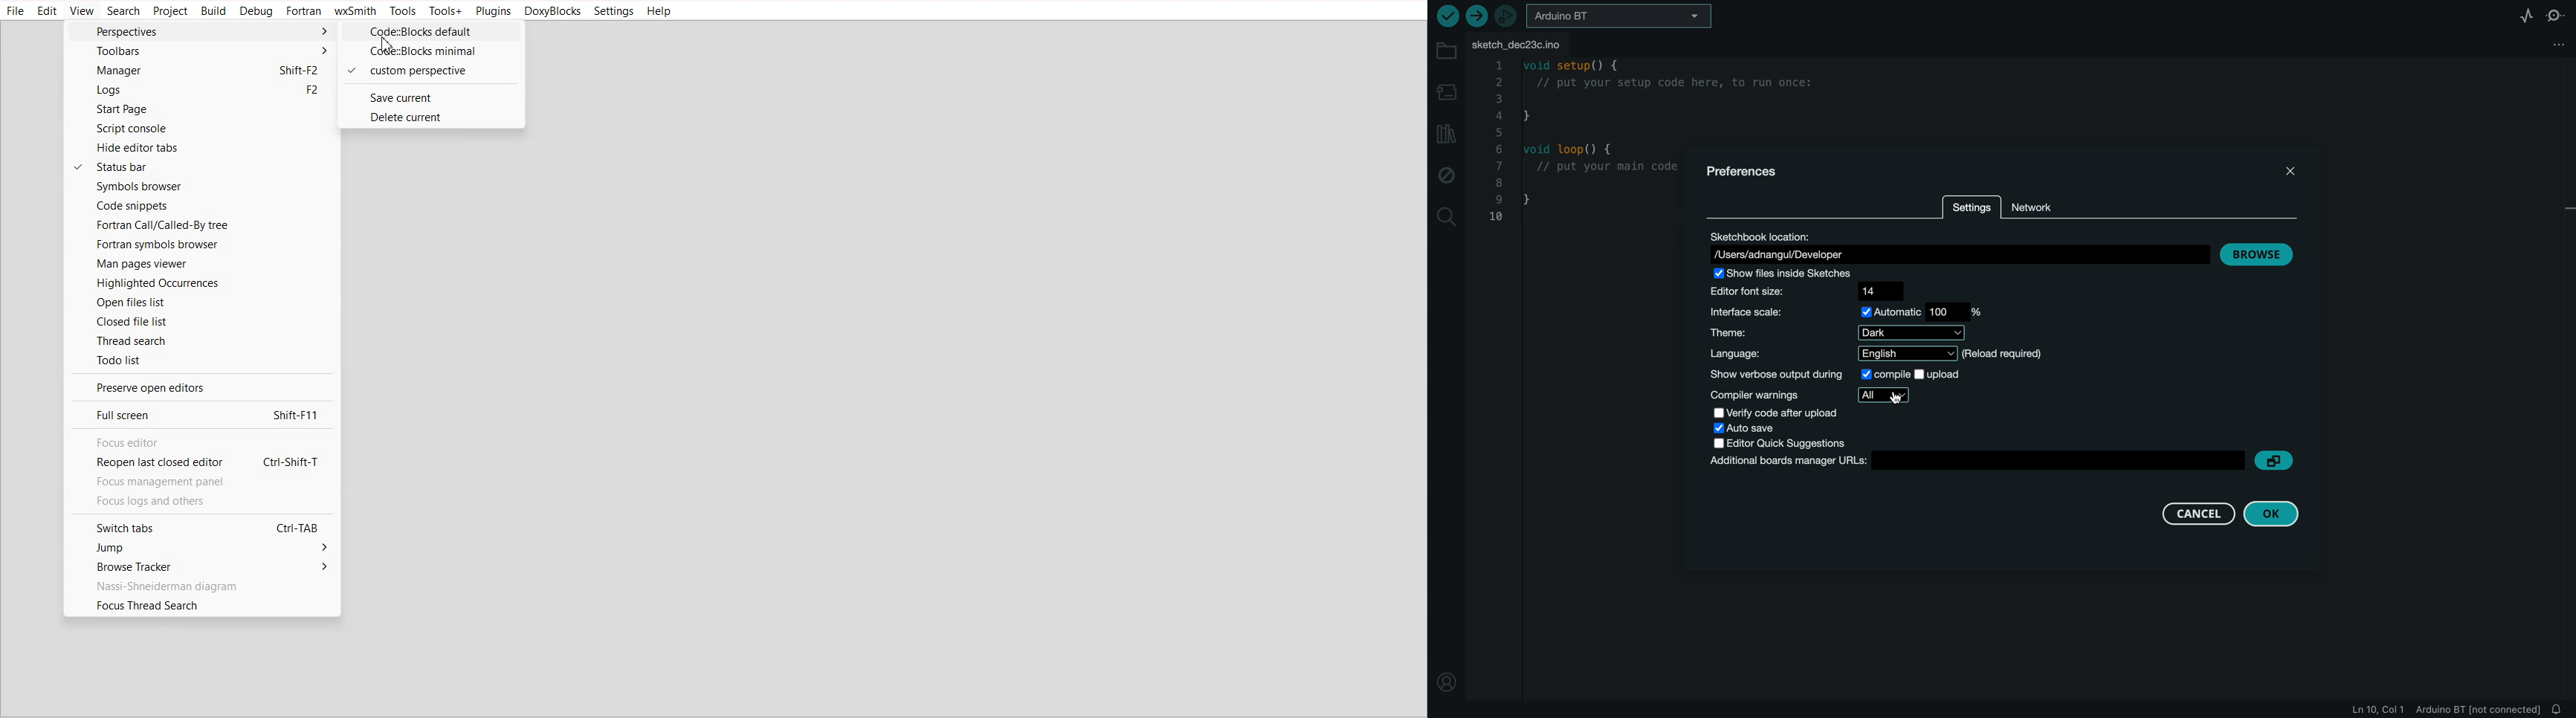 Image resolution: width=2576 pixels, height=728 pixels. Describe the element at coordinates (1806, 395) in the screenshot. I see `compile warnings ` at that location.